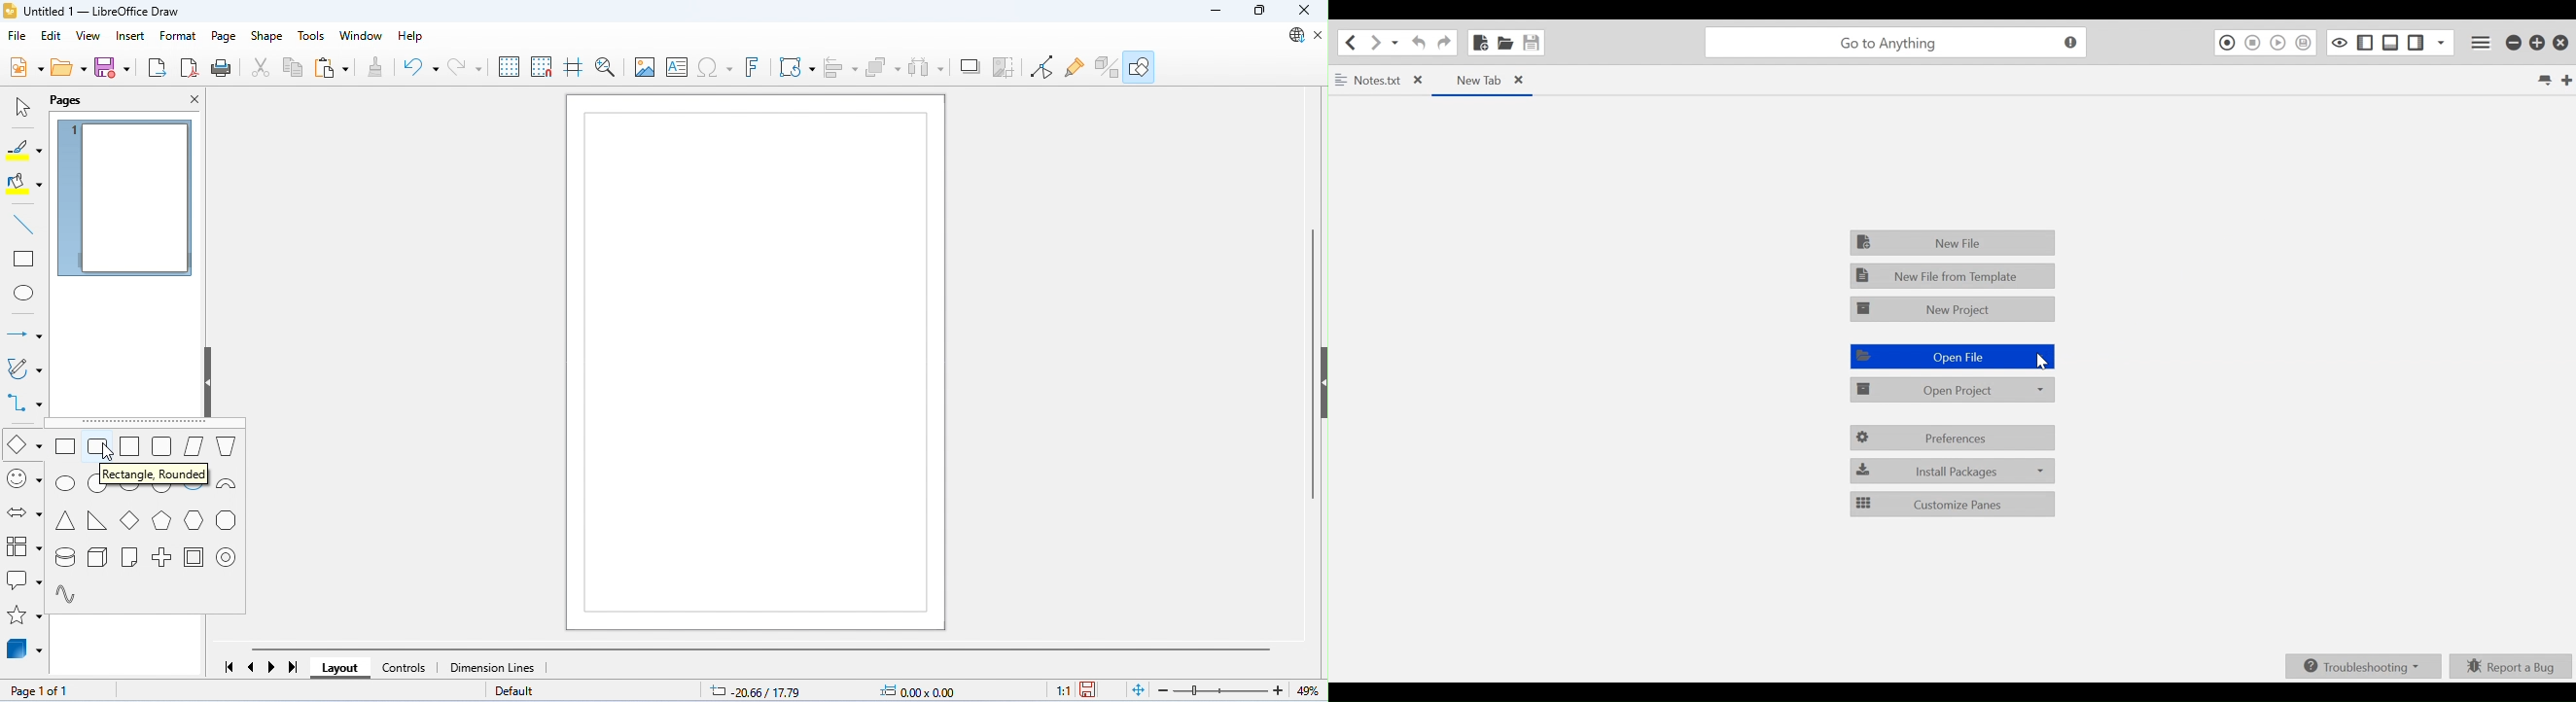  I want to click on parallelogram, so click(194, 447).